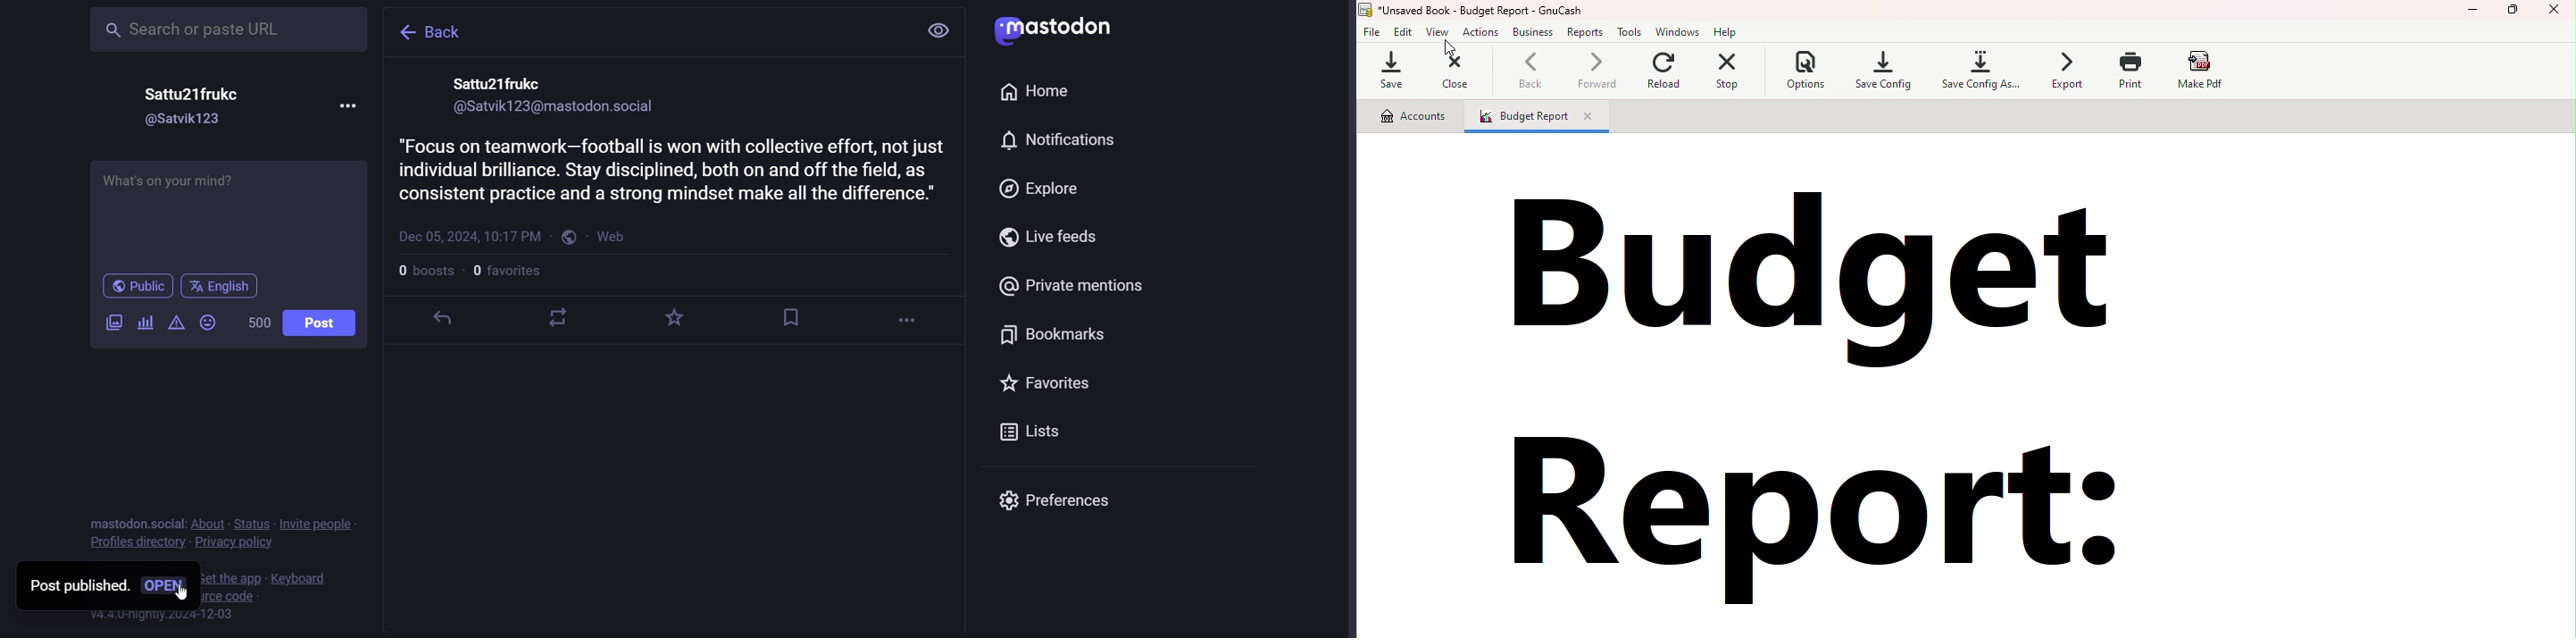  What do you see at coordinates (440, 33) in the screenshot?
I see `back` at bounding box center [440, 33].